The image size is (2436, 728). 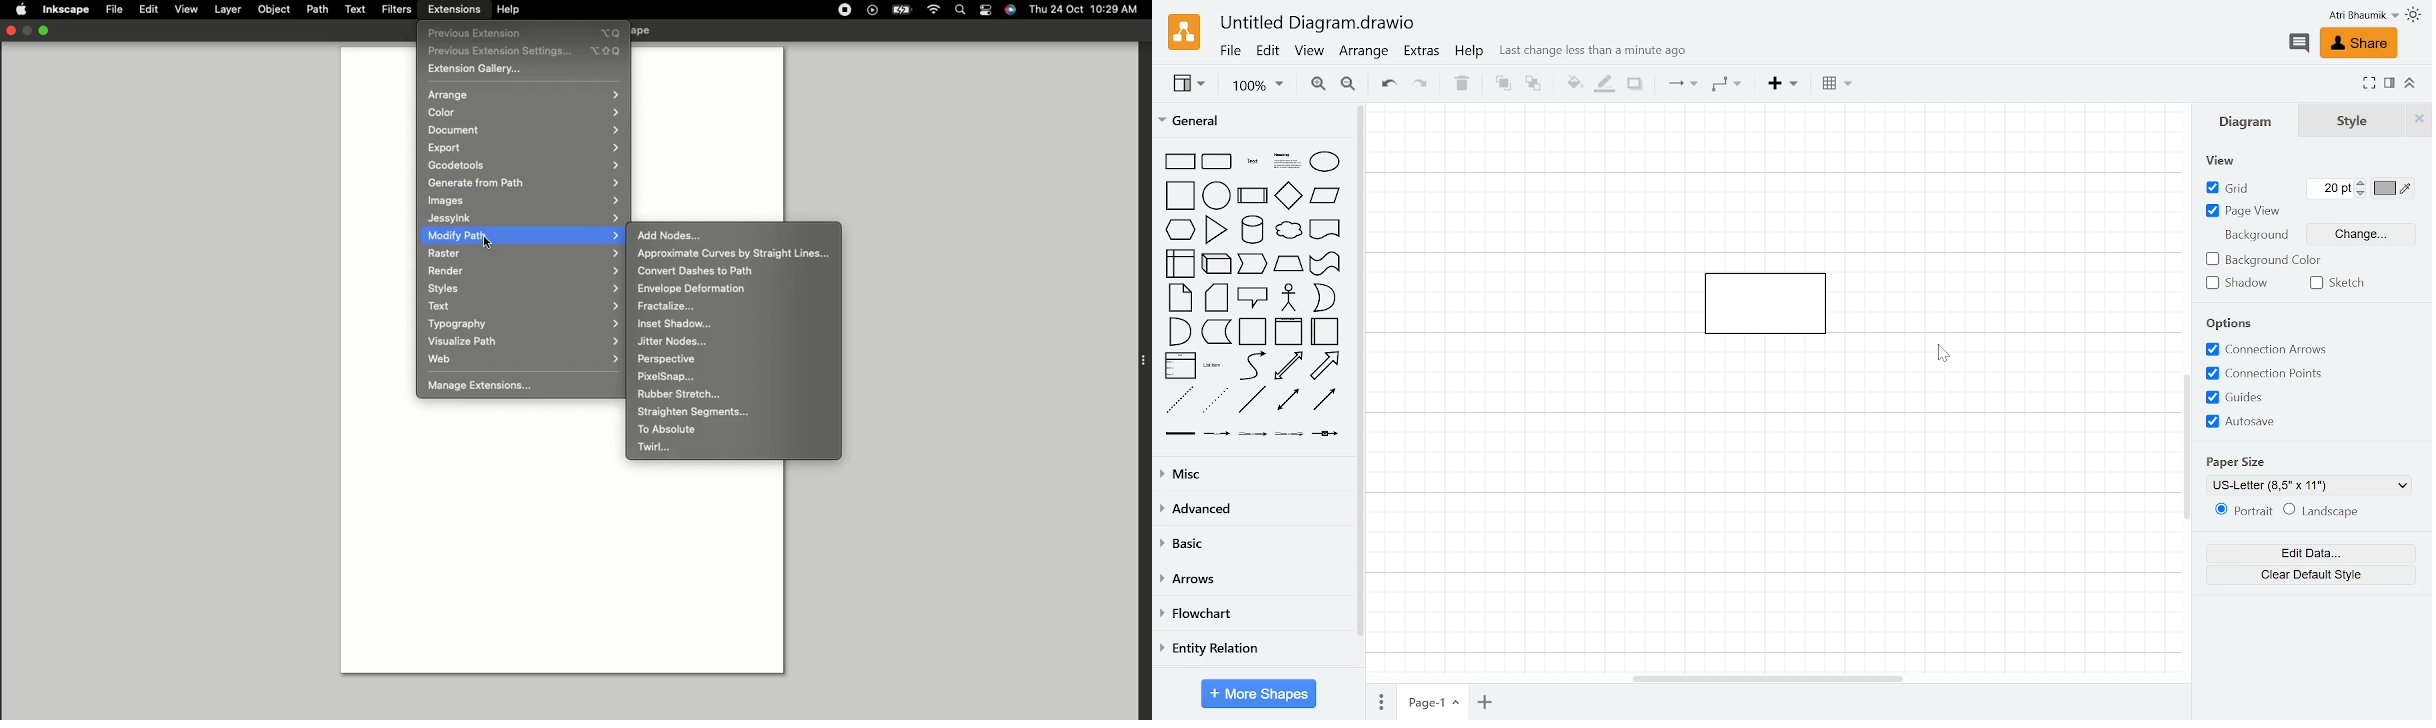 I want to click on Style, so click(x=2344, y=120).